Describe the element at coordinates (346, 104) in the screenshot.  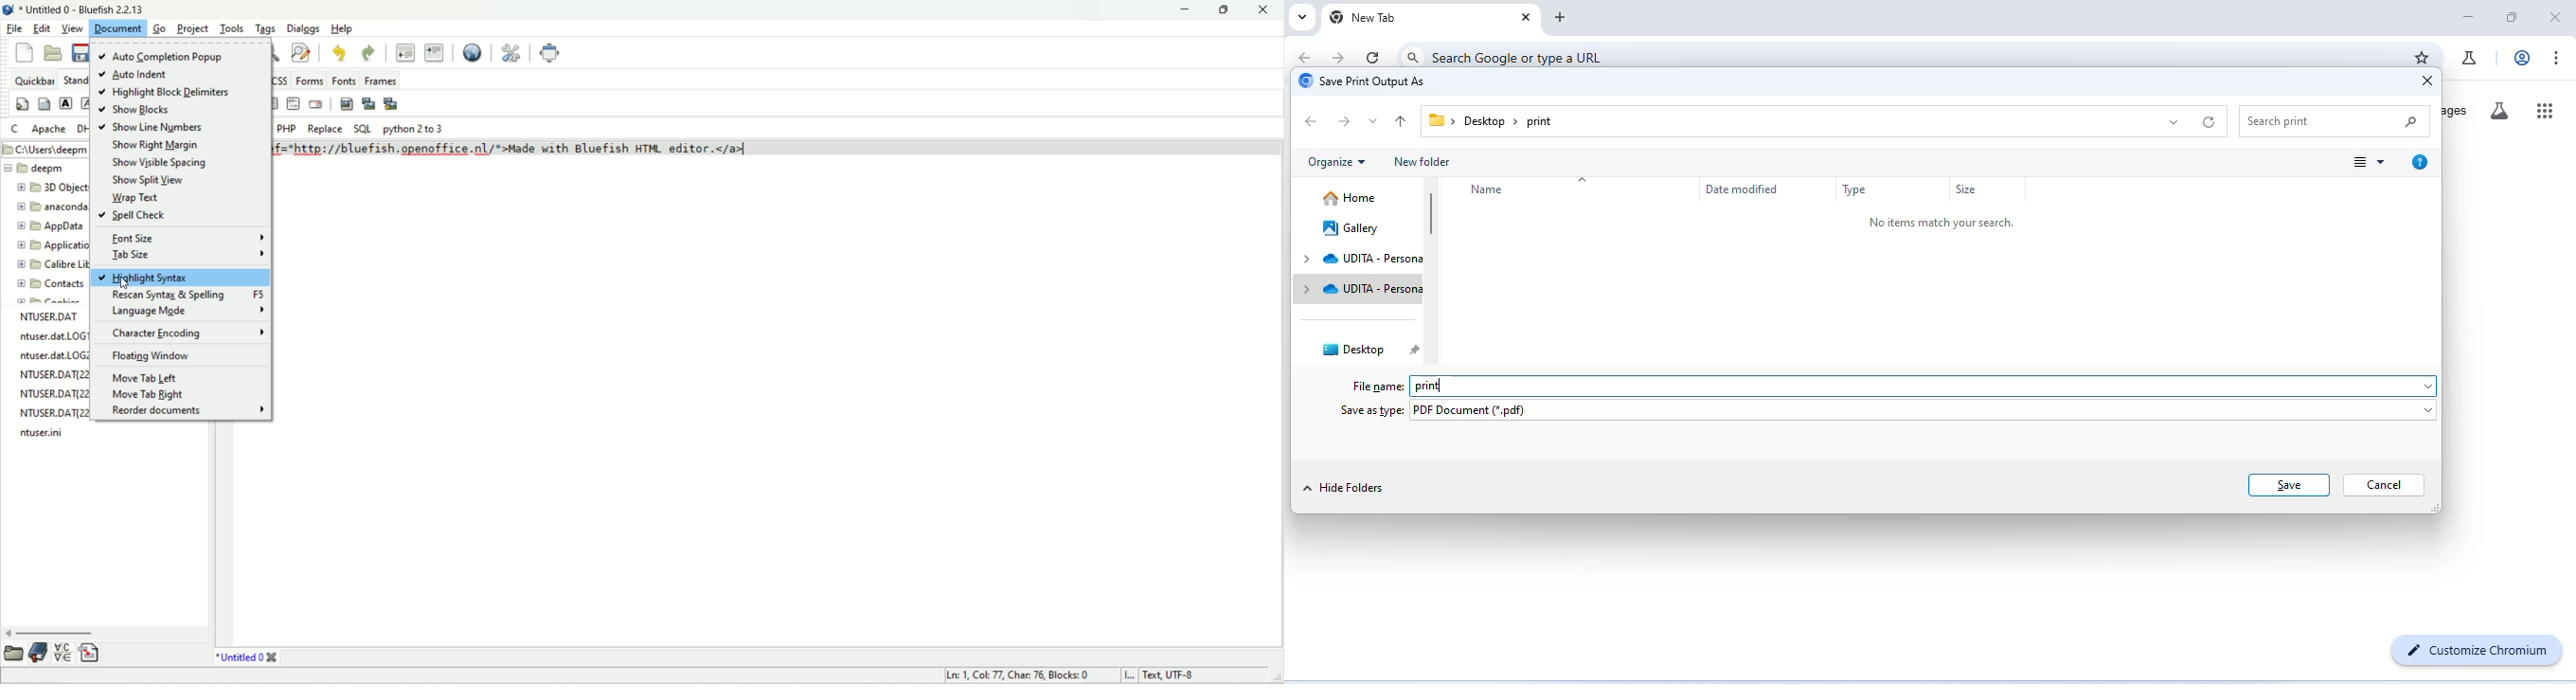
I see `insert images` at that location.